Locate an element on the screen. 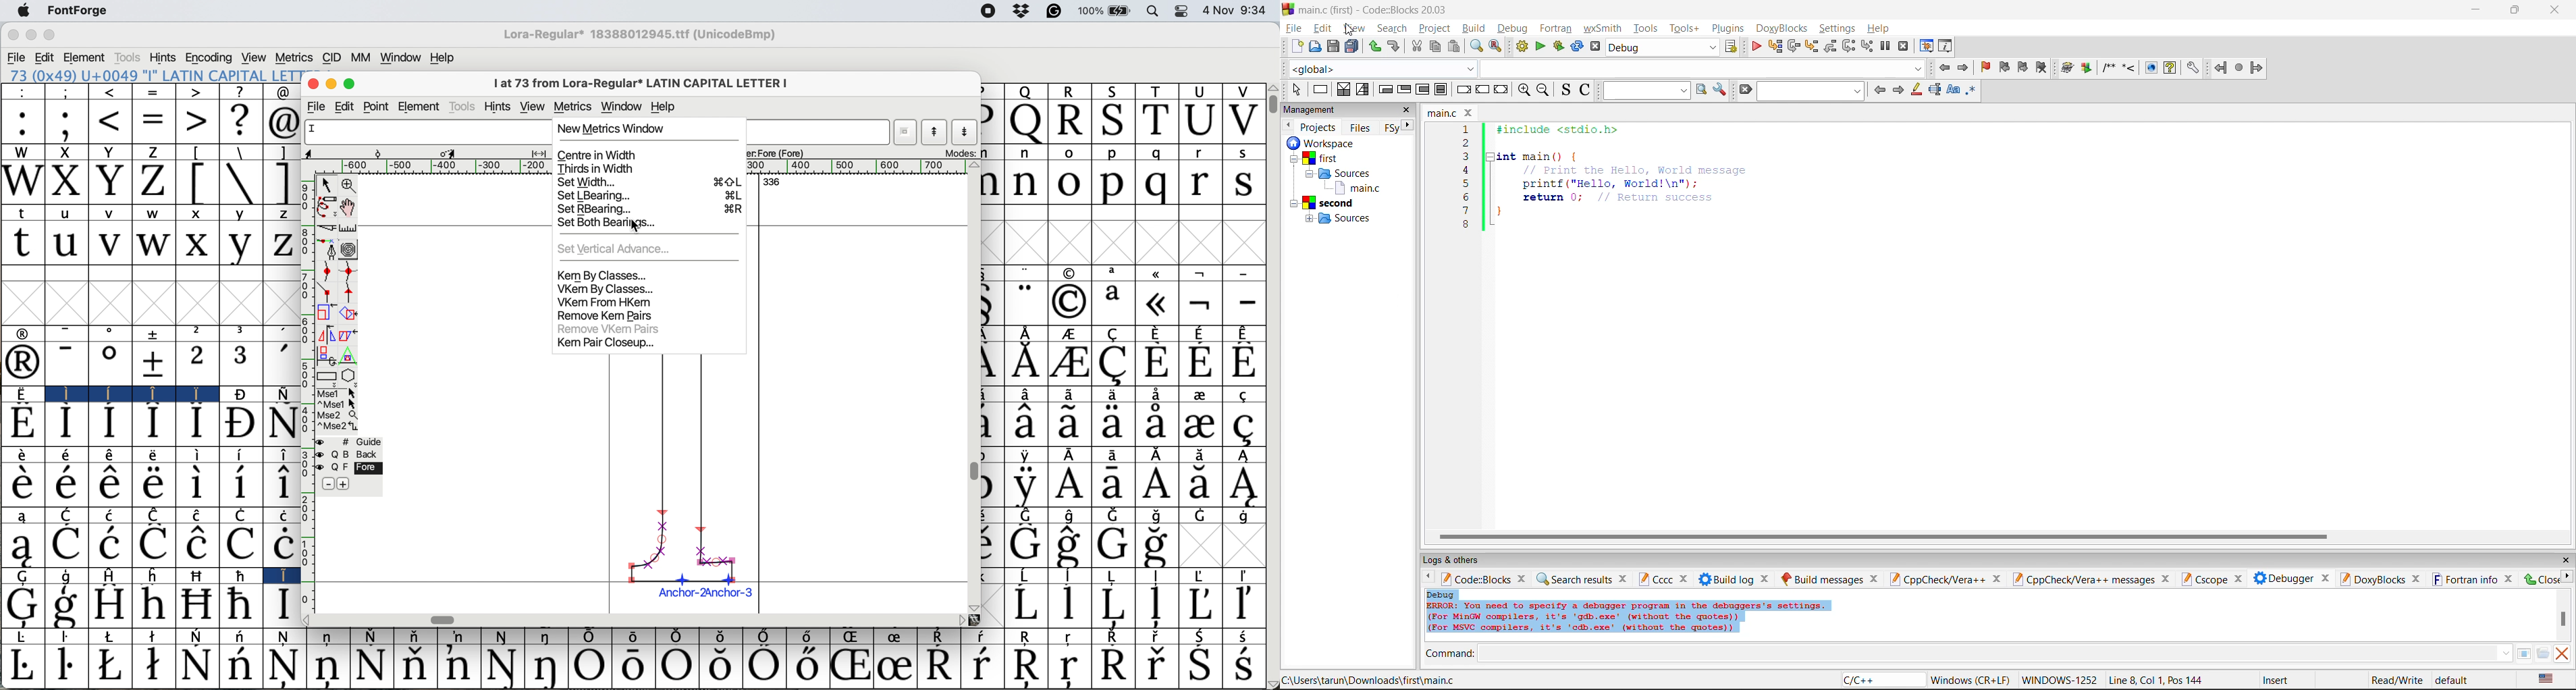 This screenshot has height=700, width=2576. Symbol is located at coordinates (282, 605).